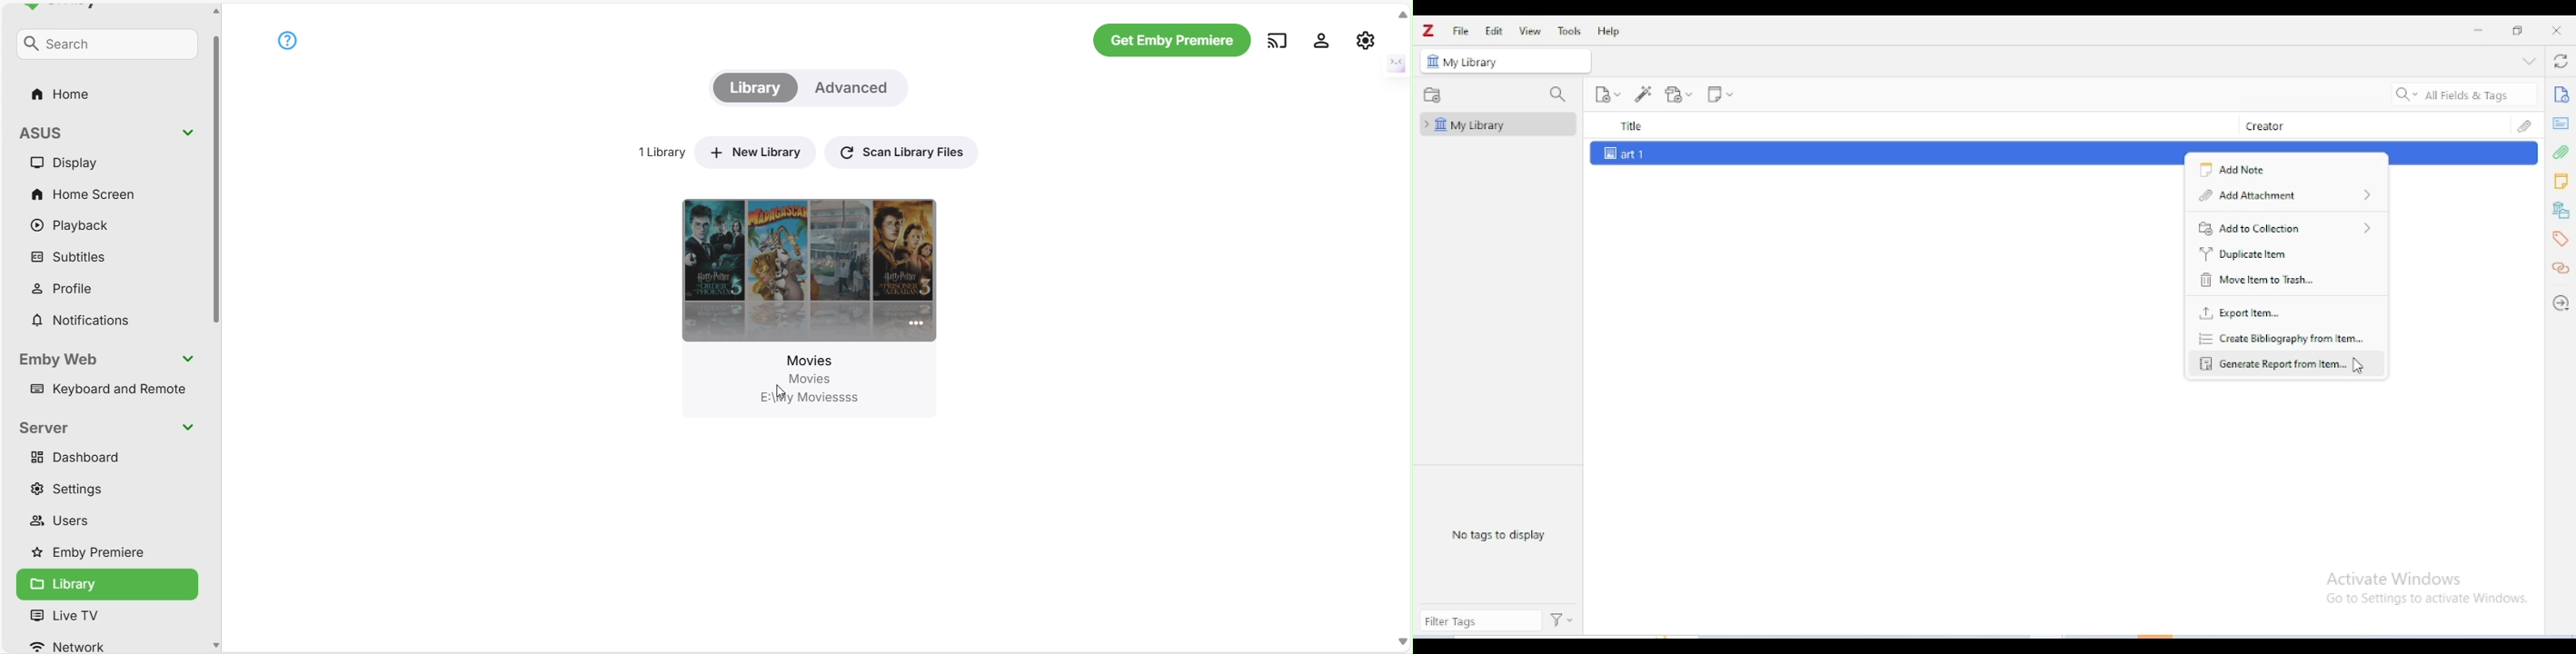  What do you see at coordinates (1558, 95) in the screenshot?
I see `filter collections` at bounding box center [1558, 95].